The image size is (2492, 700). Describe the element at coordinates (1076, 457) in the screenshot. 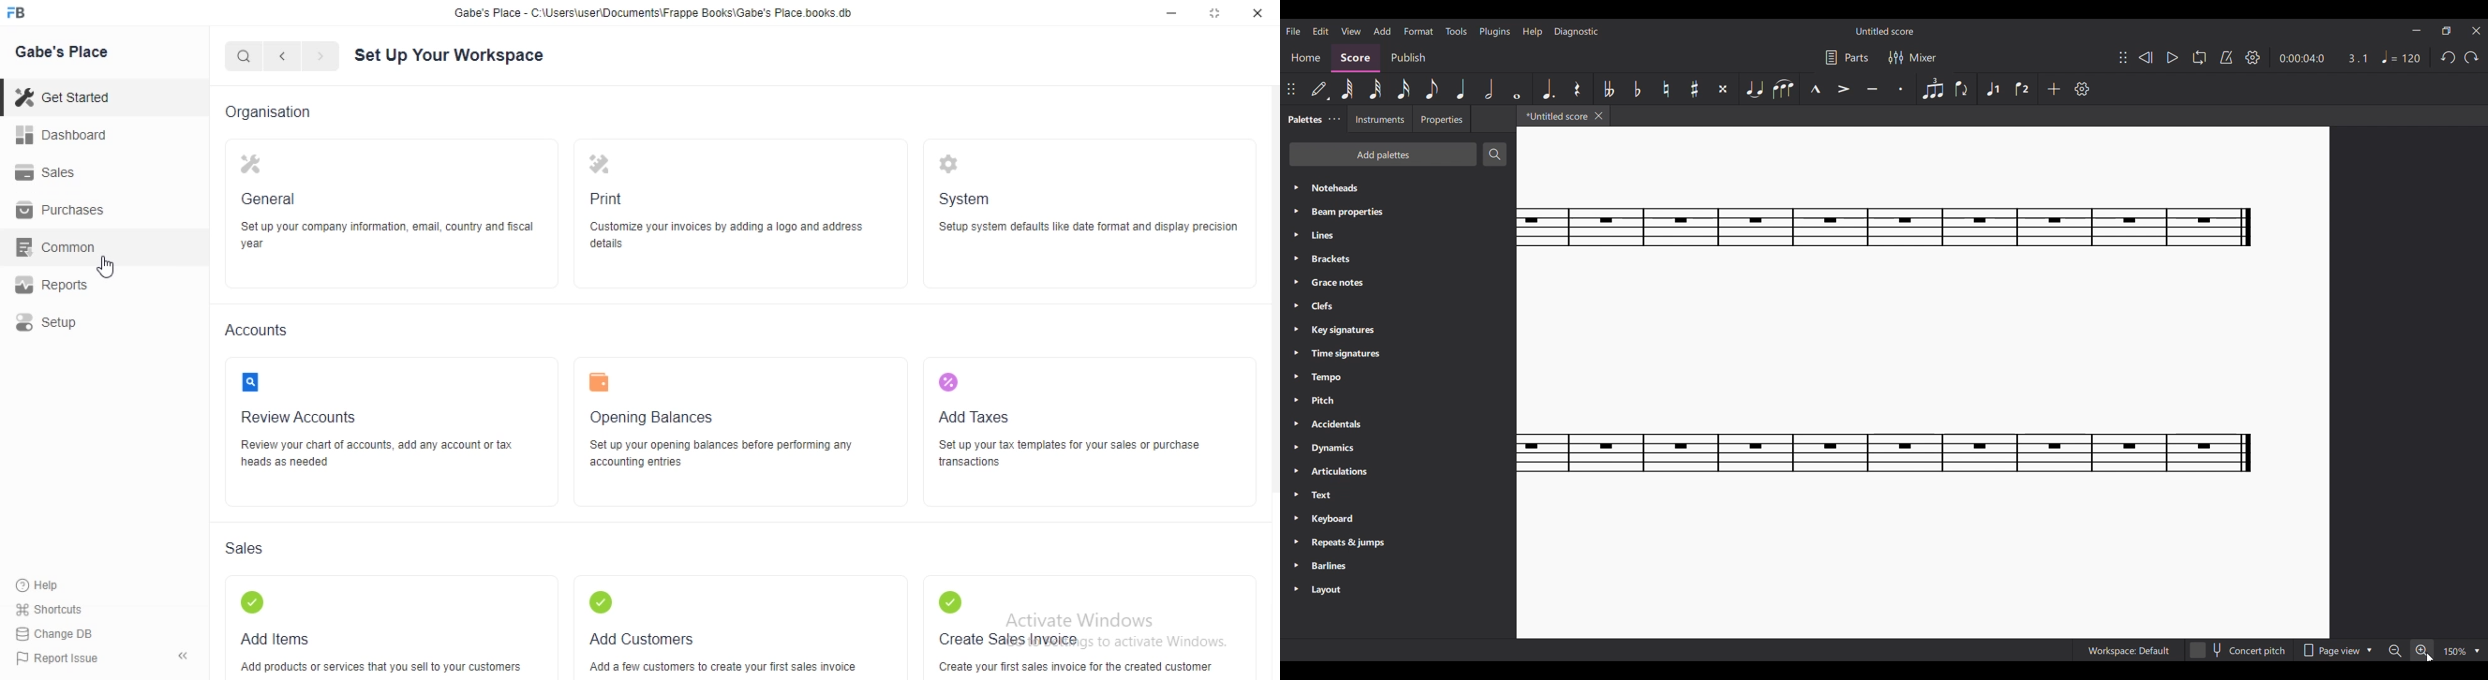

I see `‘Set up your tax templates for your sales or purchase
transactions.` at that location.